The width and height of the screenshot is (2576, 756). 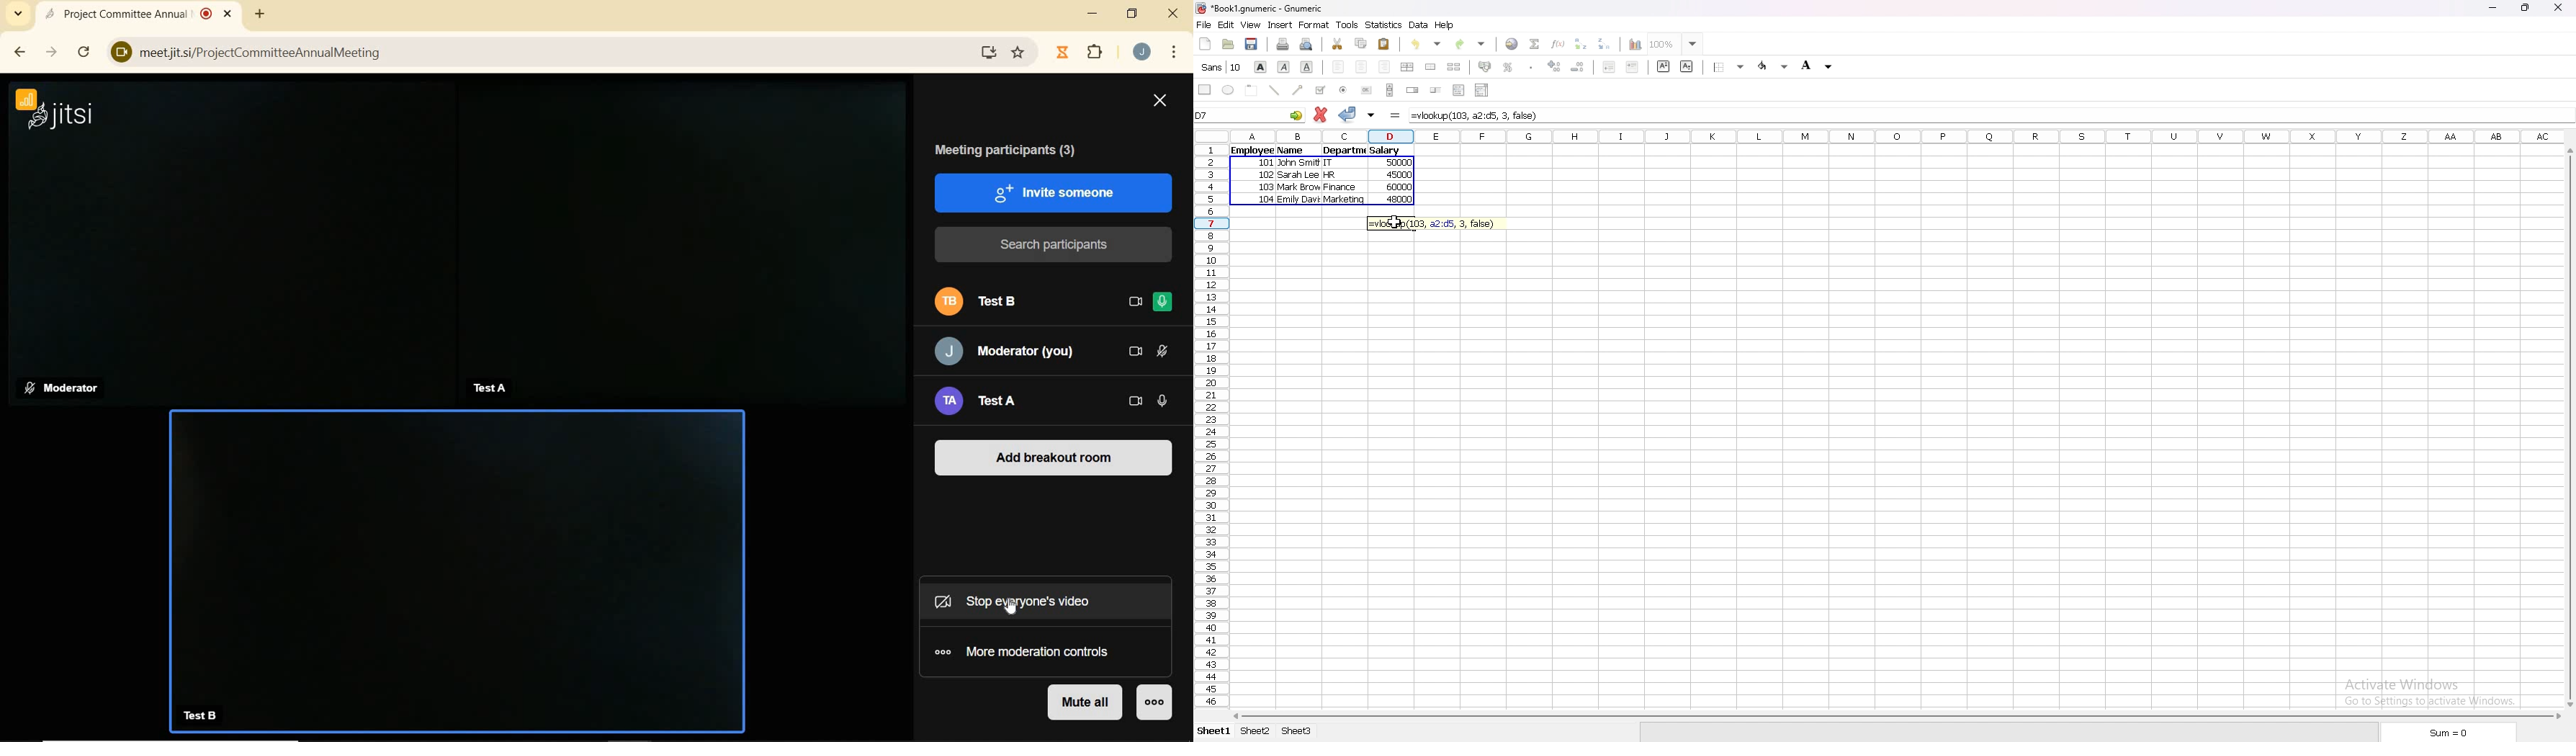 I want to click on function, so click(x=1558, y=43).